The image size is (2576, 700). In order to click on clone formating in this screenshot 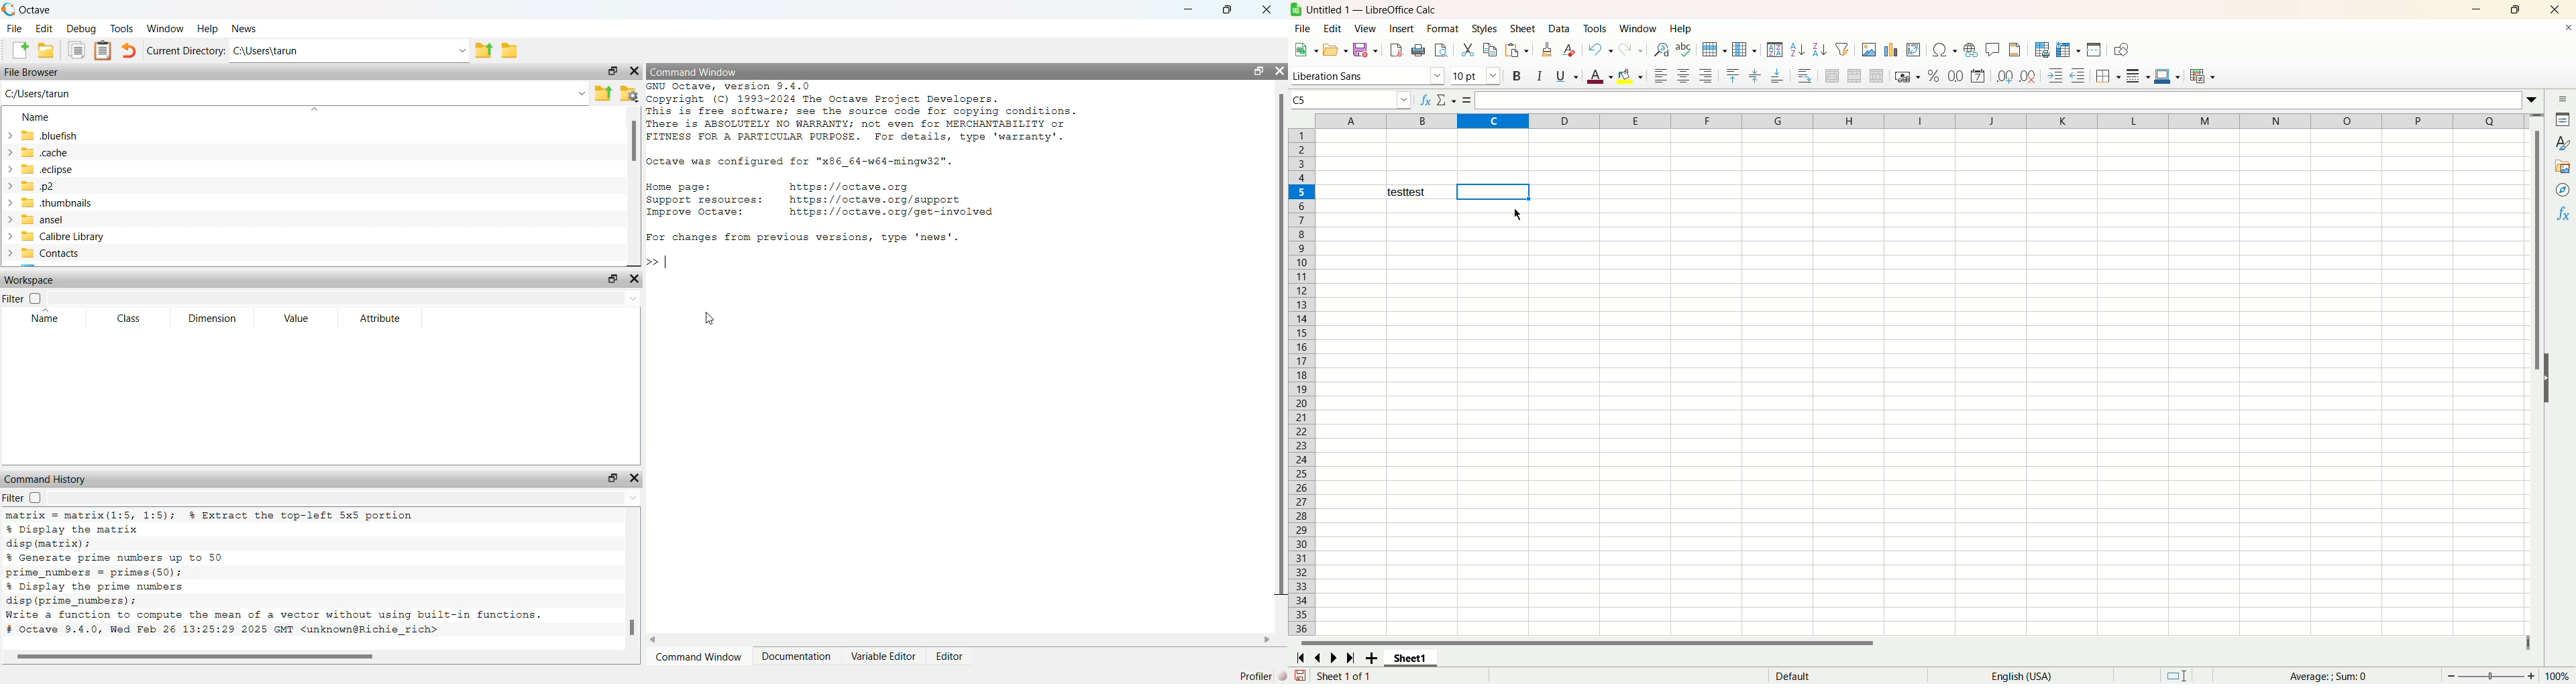, I will do `click(1548, 50)`.